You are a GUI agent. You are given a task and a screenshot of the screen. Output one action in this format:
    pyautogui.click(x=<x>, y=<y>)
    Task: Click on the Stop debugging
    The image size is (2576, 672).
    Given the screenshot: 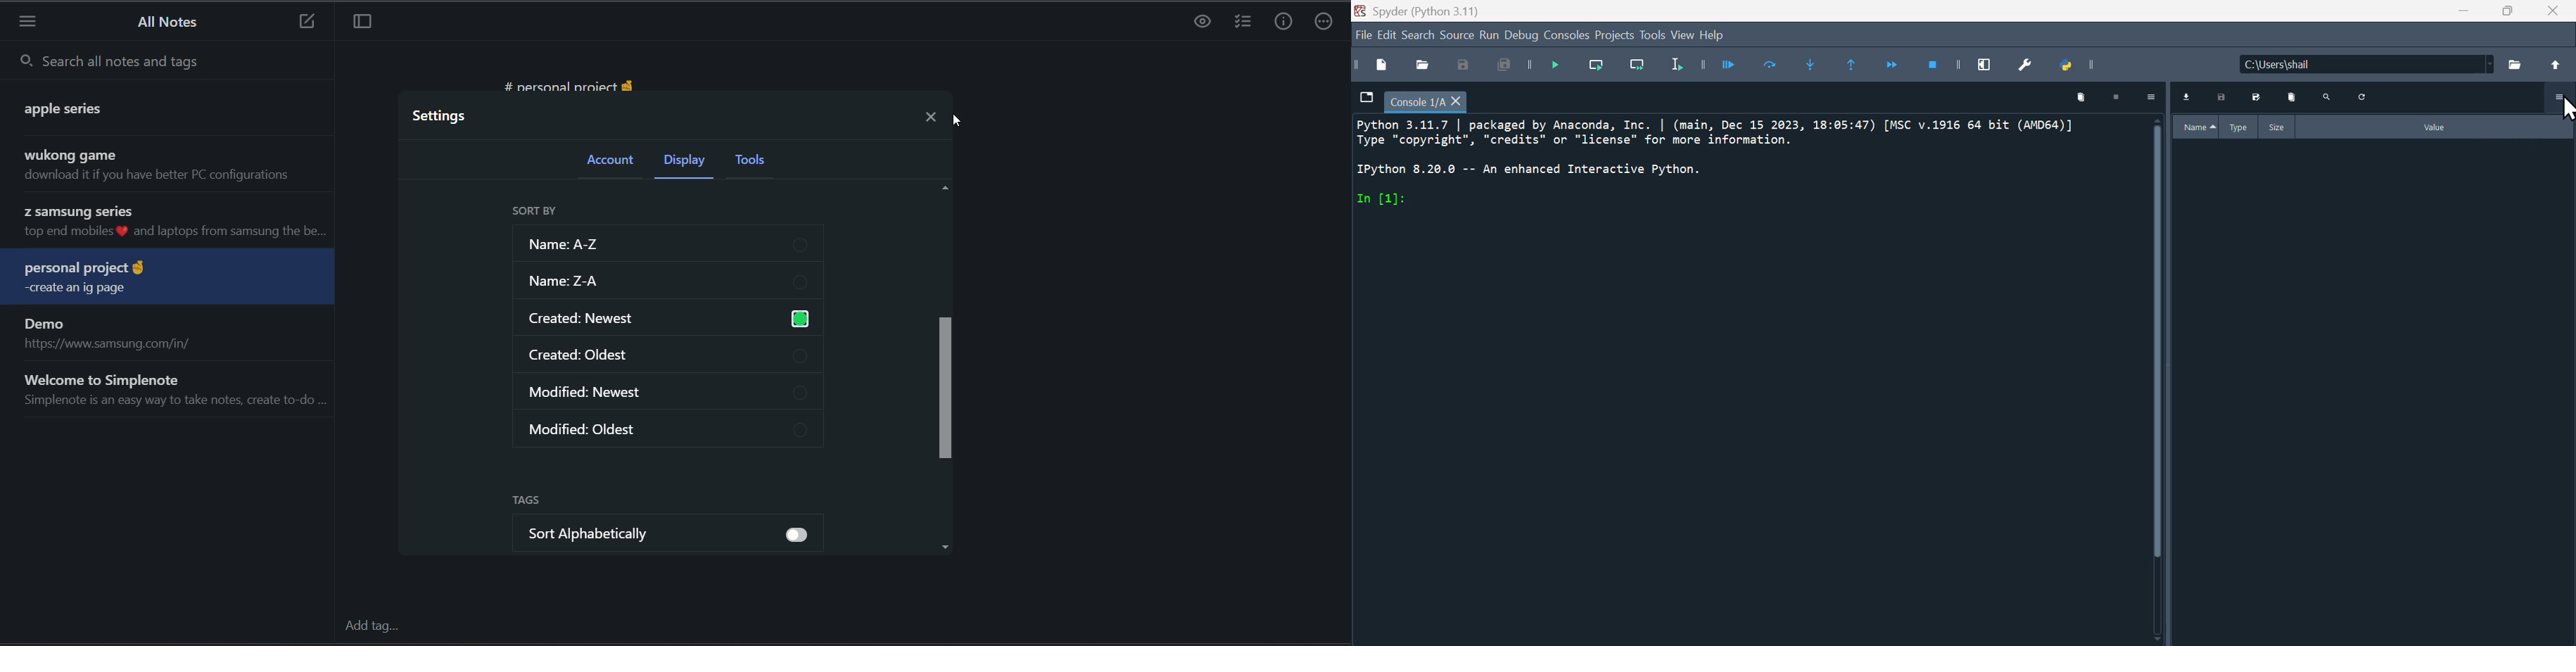 What is the action you would take?
    pyautogui.click(x=1941, y=67)
    